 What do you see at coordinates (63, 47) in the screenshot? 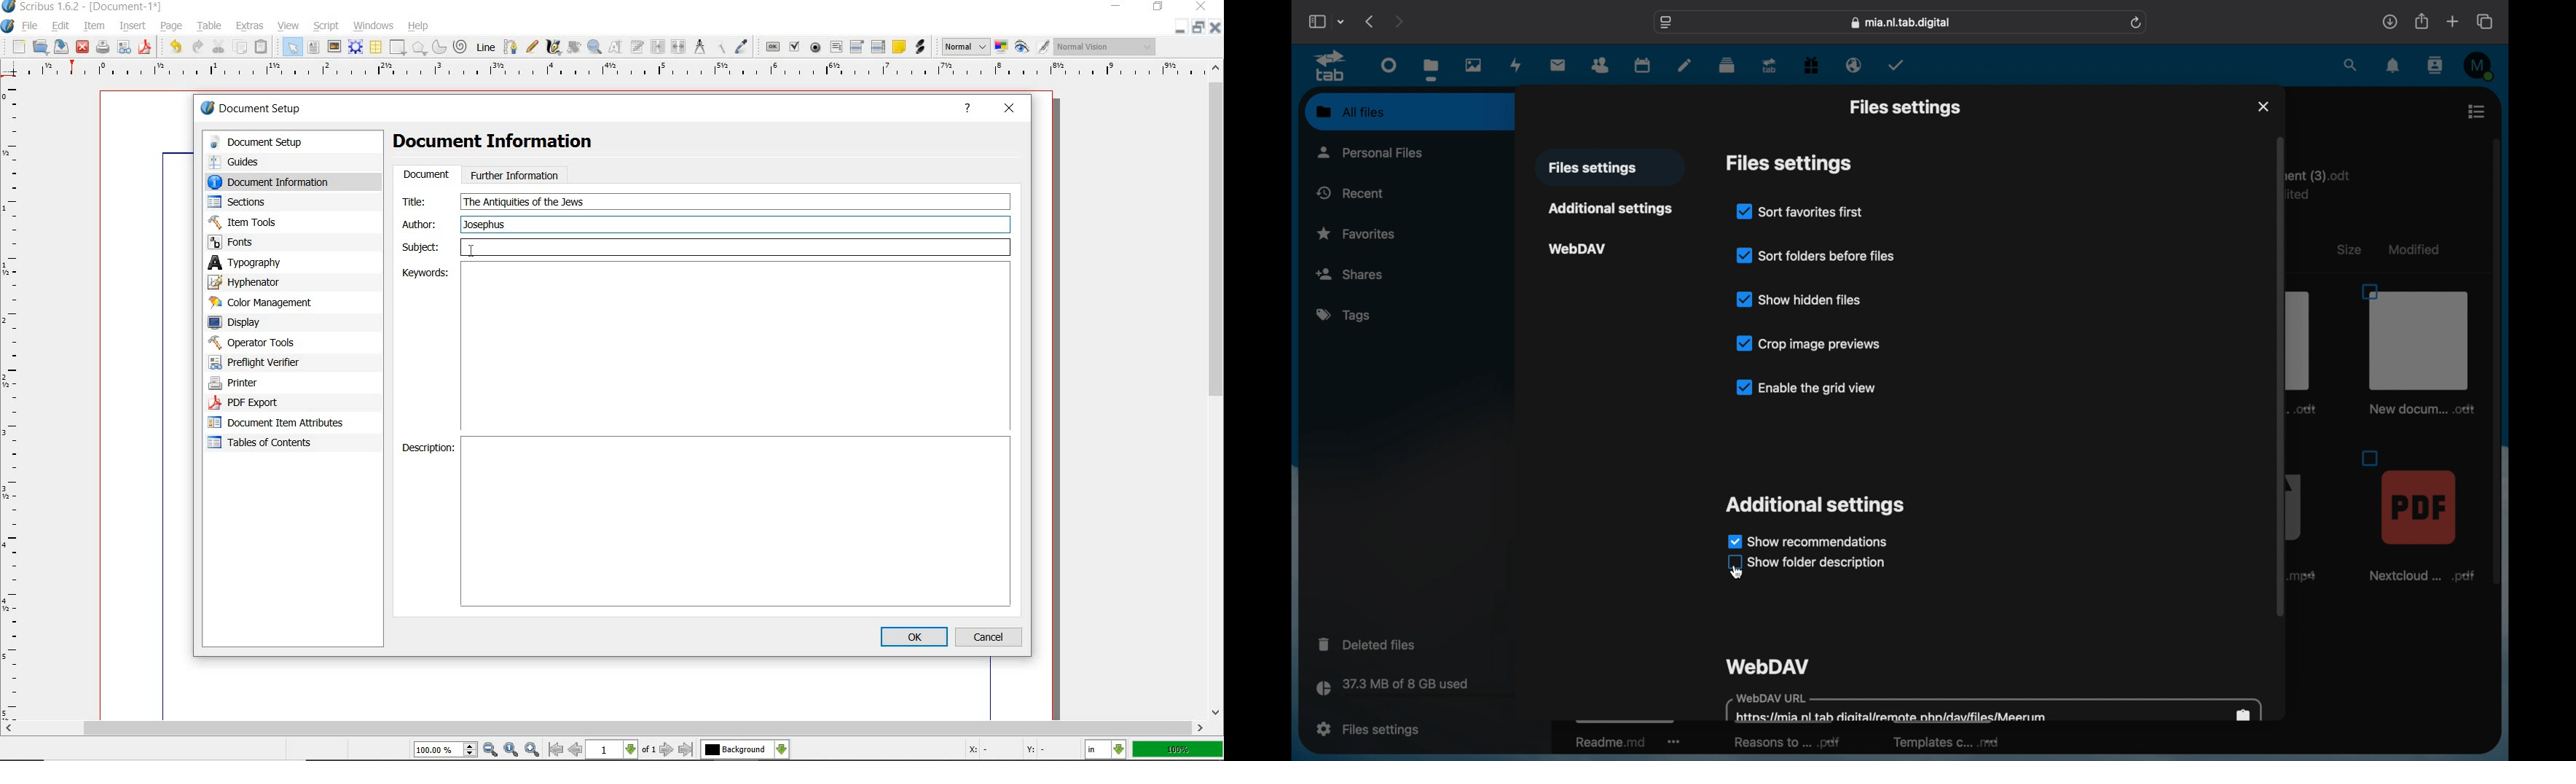
I see `save` at bounding box center [63, 47].